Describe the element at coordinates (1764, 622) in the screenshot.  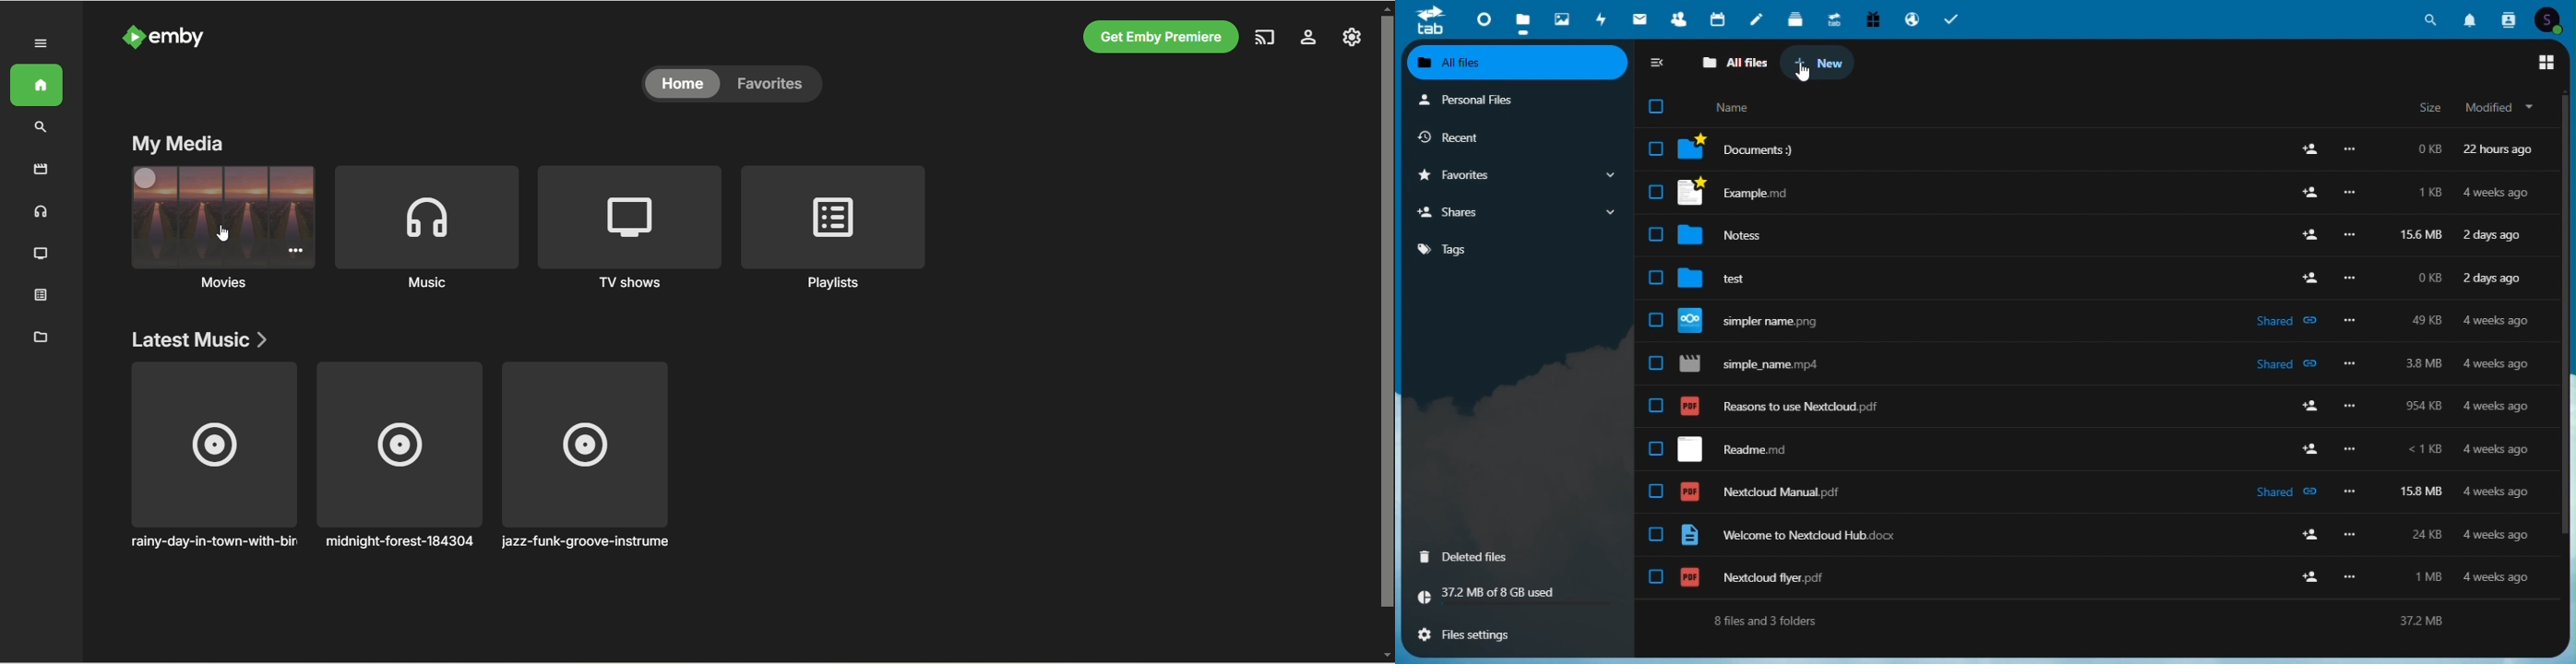
I see `8 files and 3 folders` at that location.